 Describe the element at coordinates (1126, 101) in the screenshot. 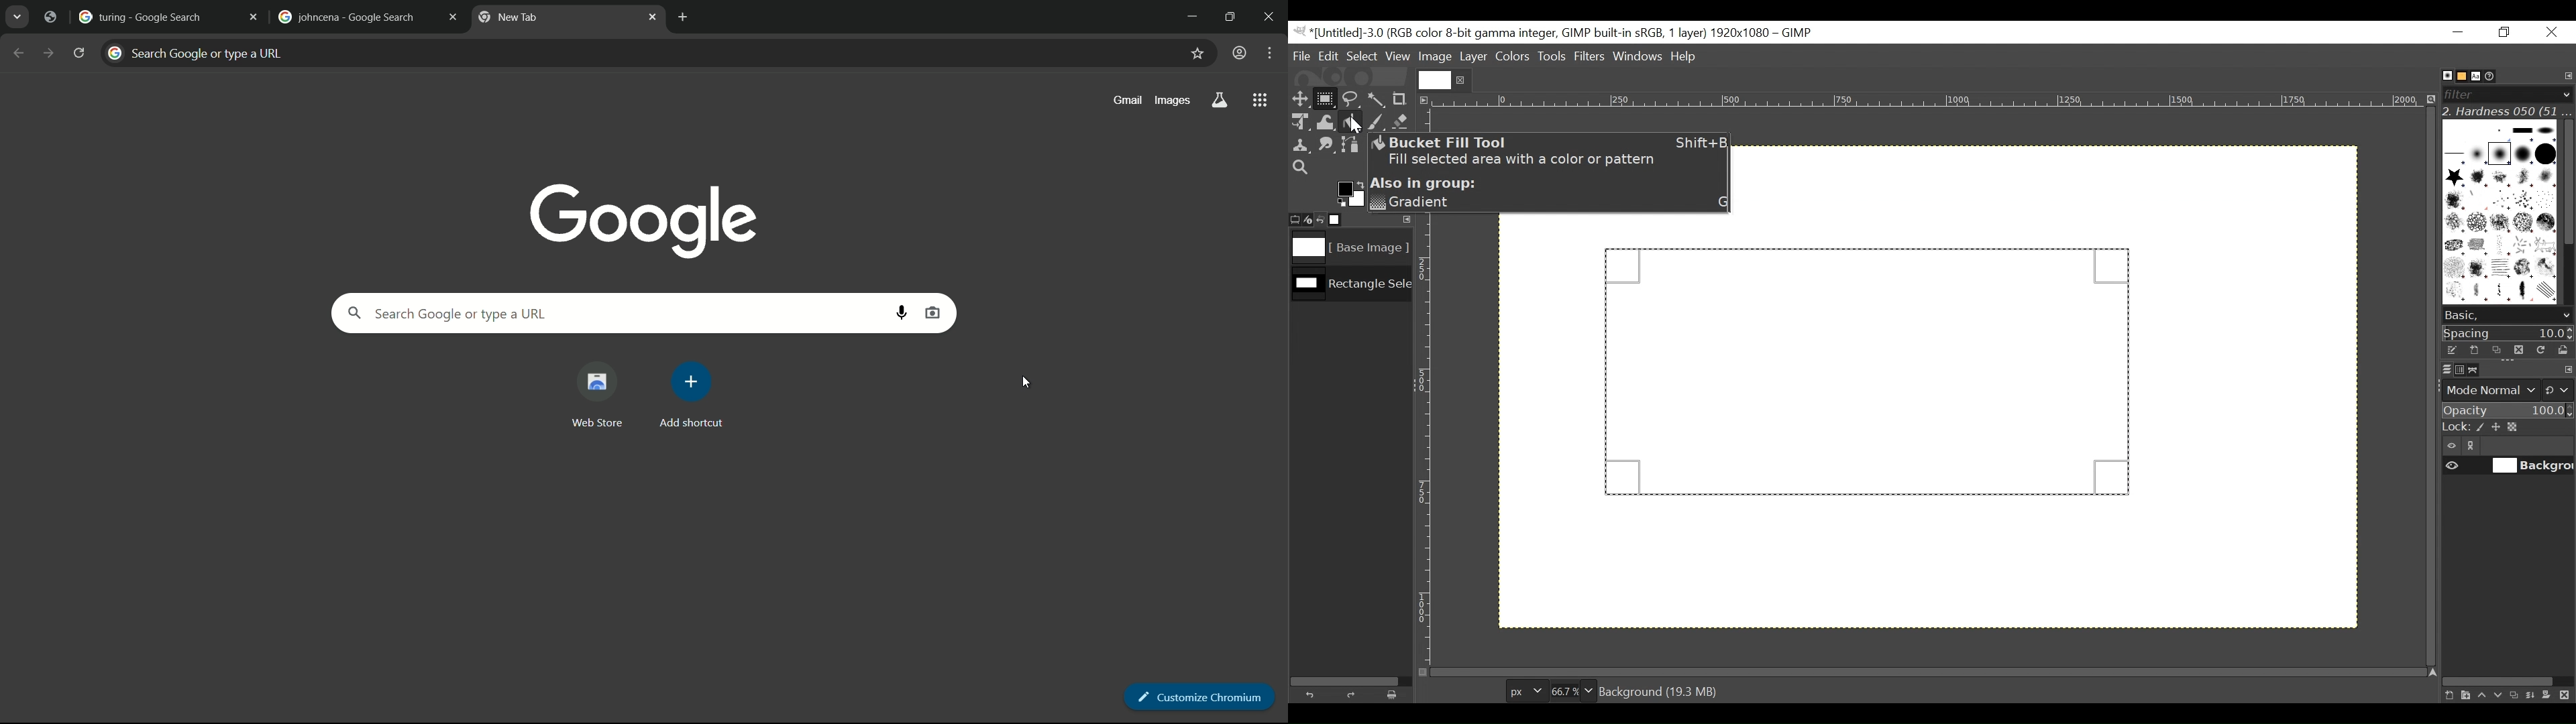

I see `gmail` at that location.